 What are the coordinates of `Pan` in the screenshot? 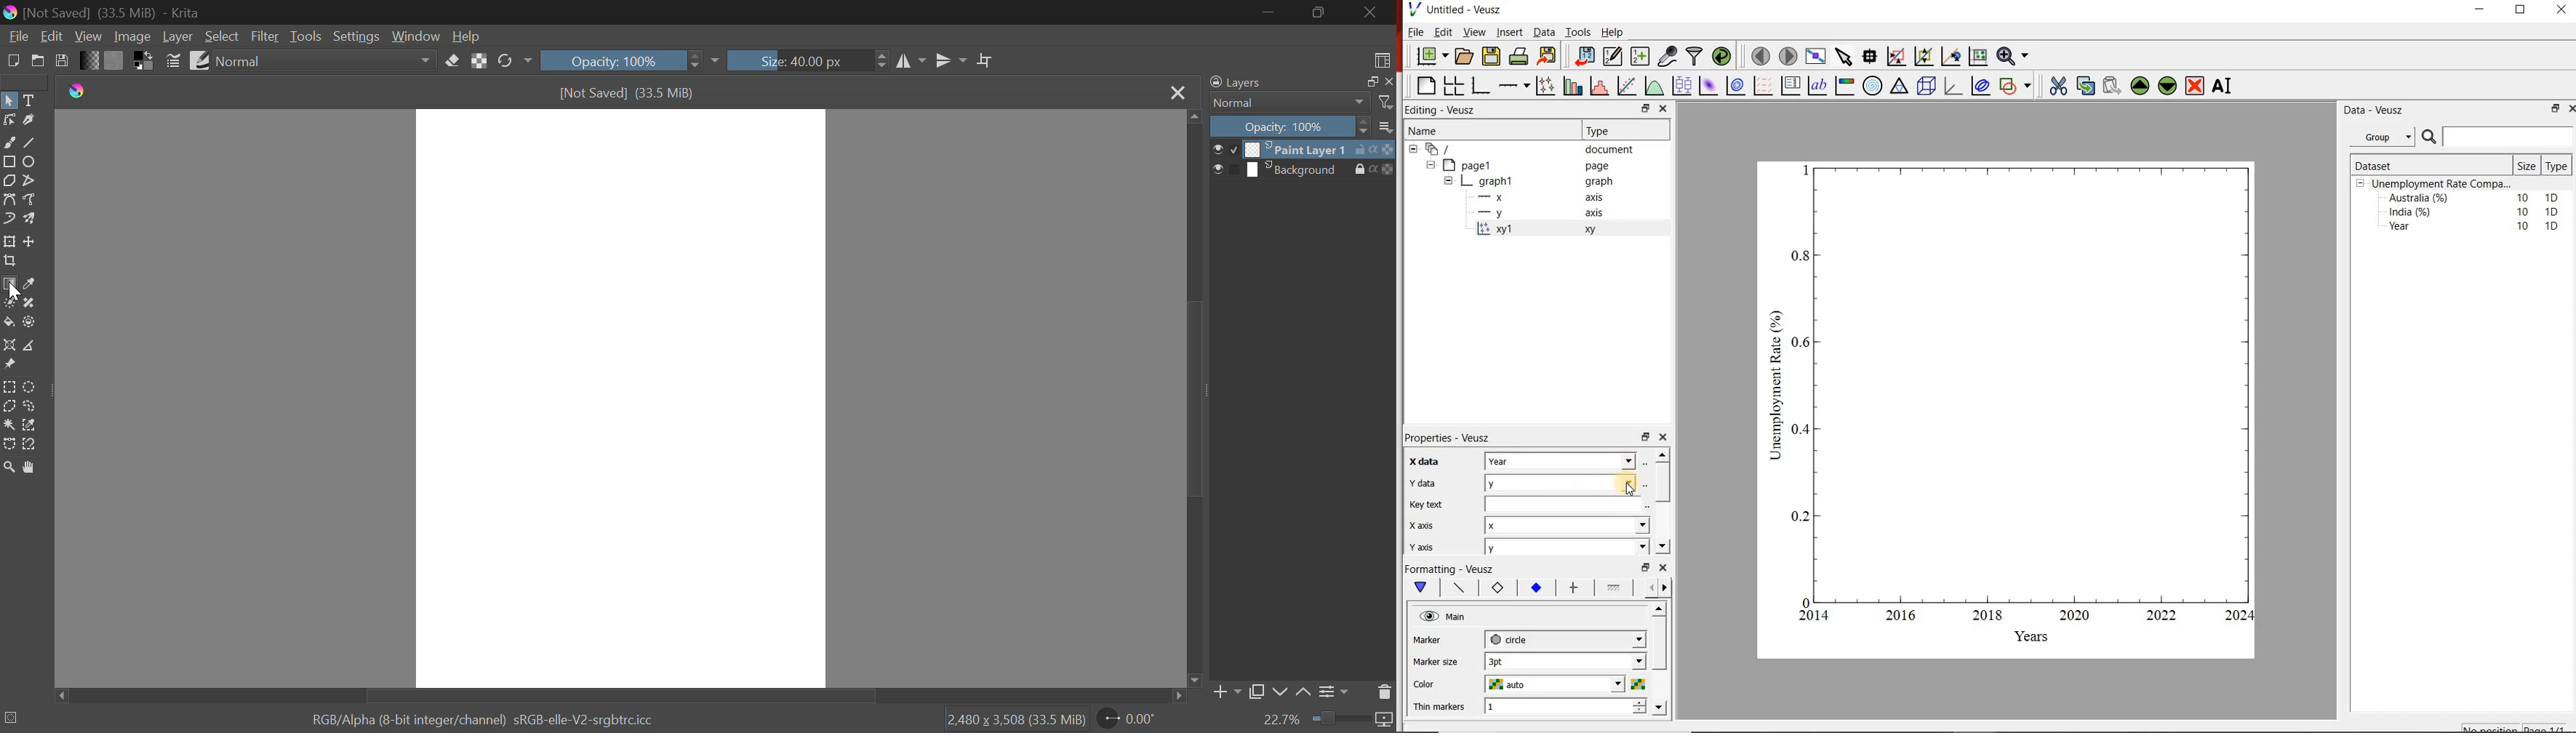 It's located at (28, 467).